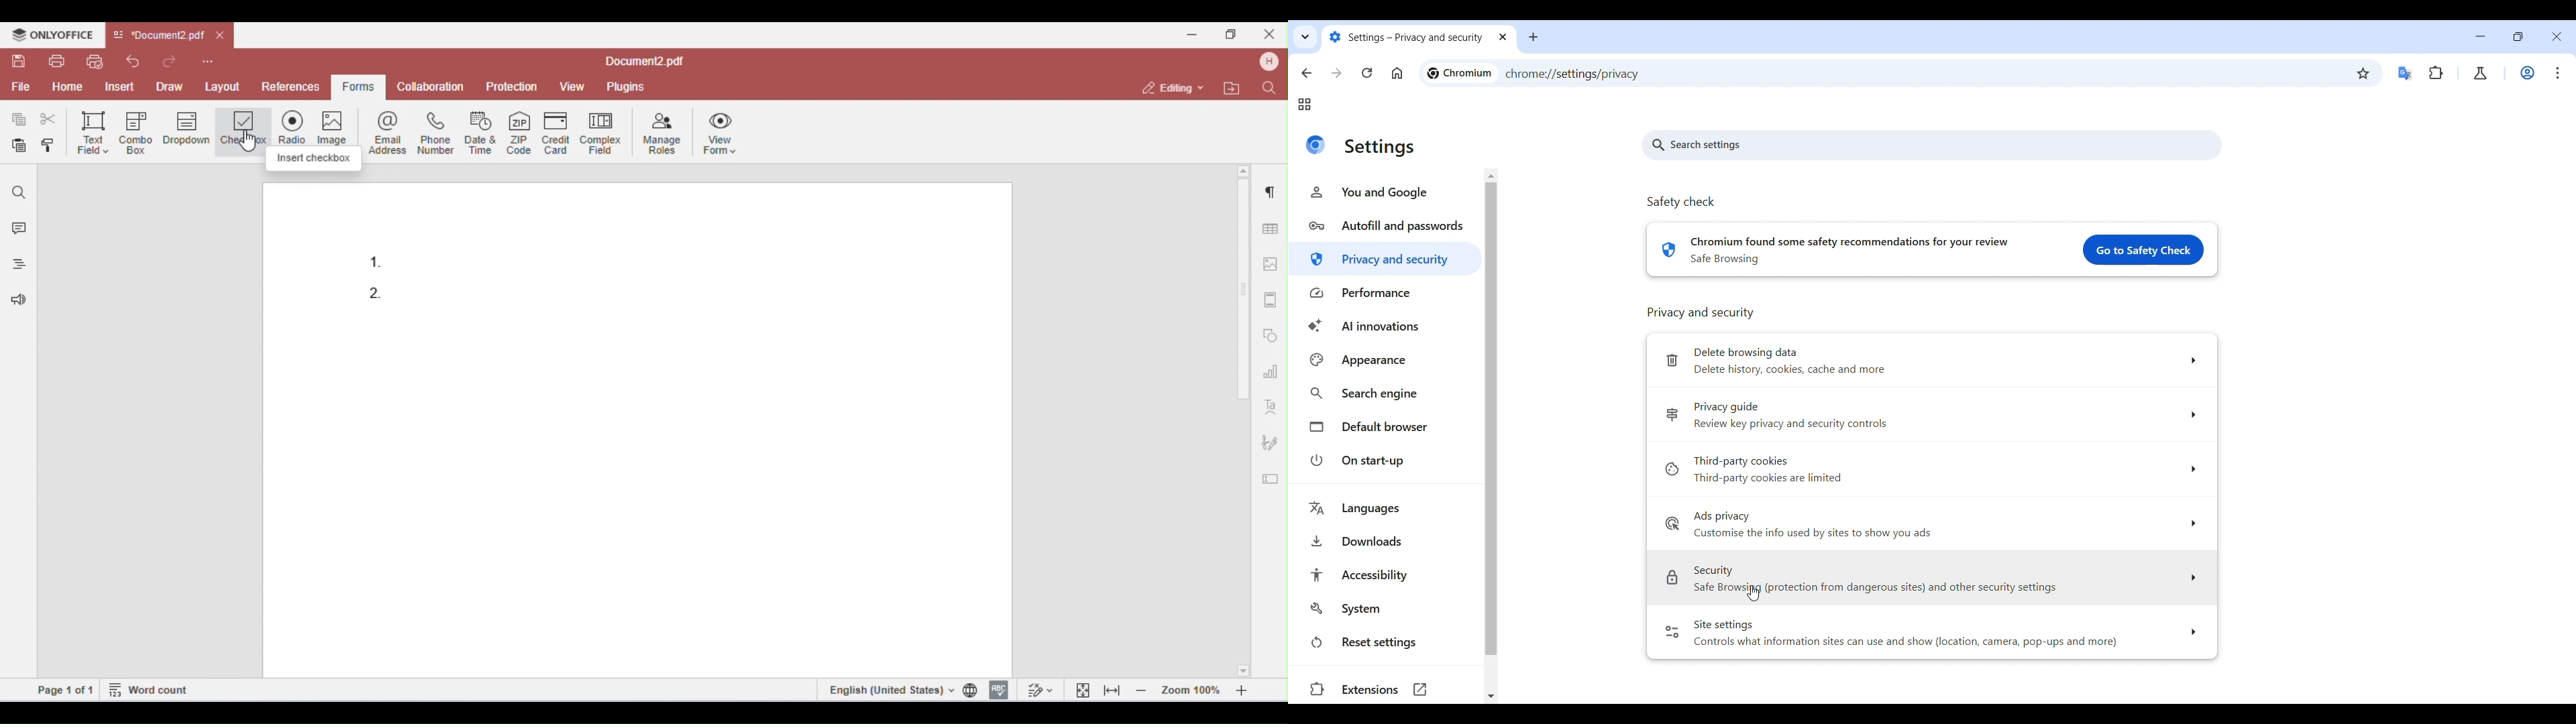 The width and height of the screenshot is (2576, 728). I want to click on Privacy and security , so click(1385, 259).